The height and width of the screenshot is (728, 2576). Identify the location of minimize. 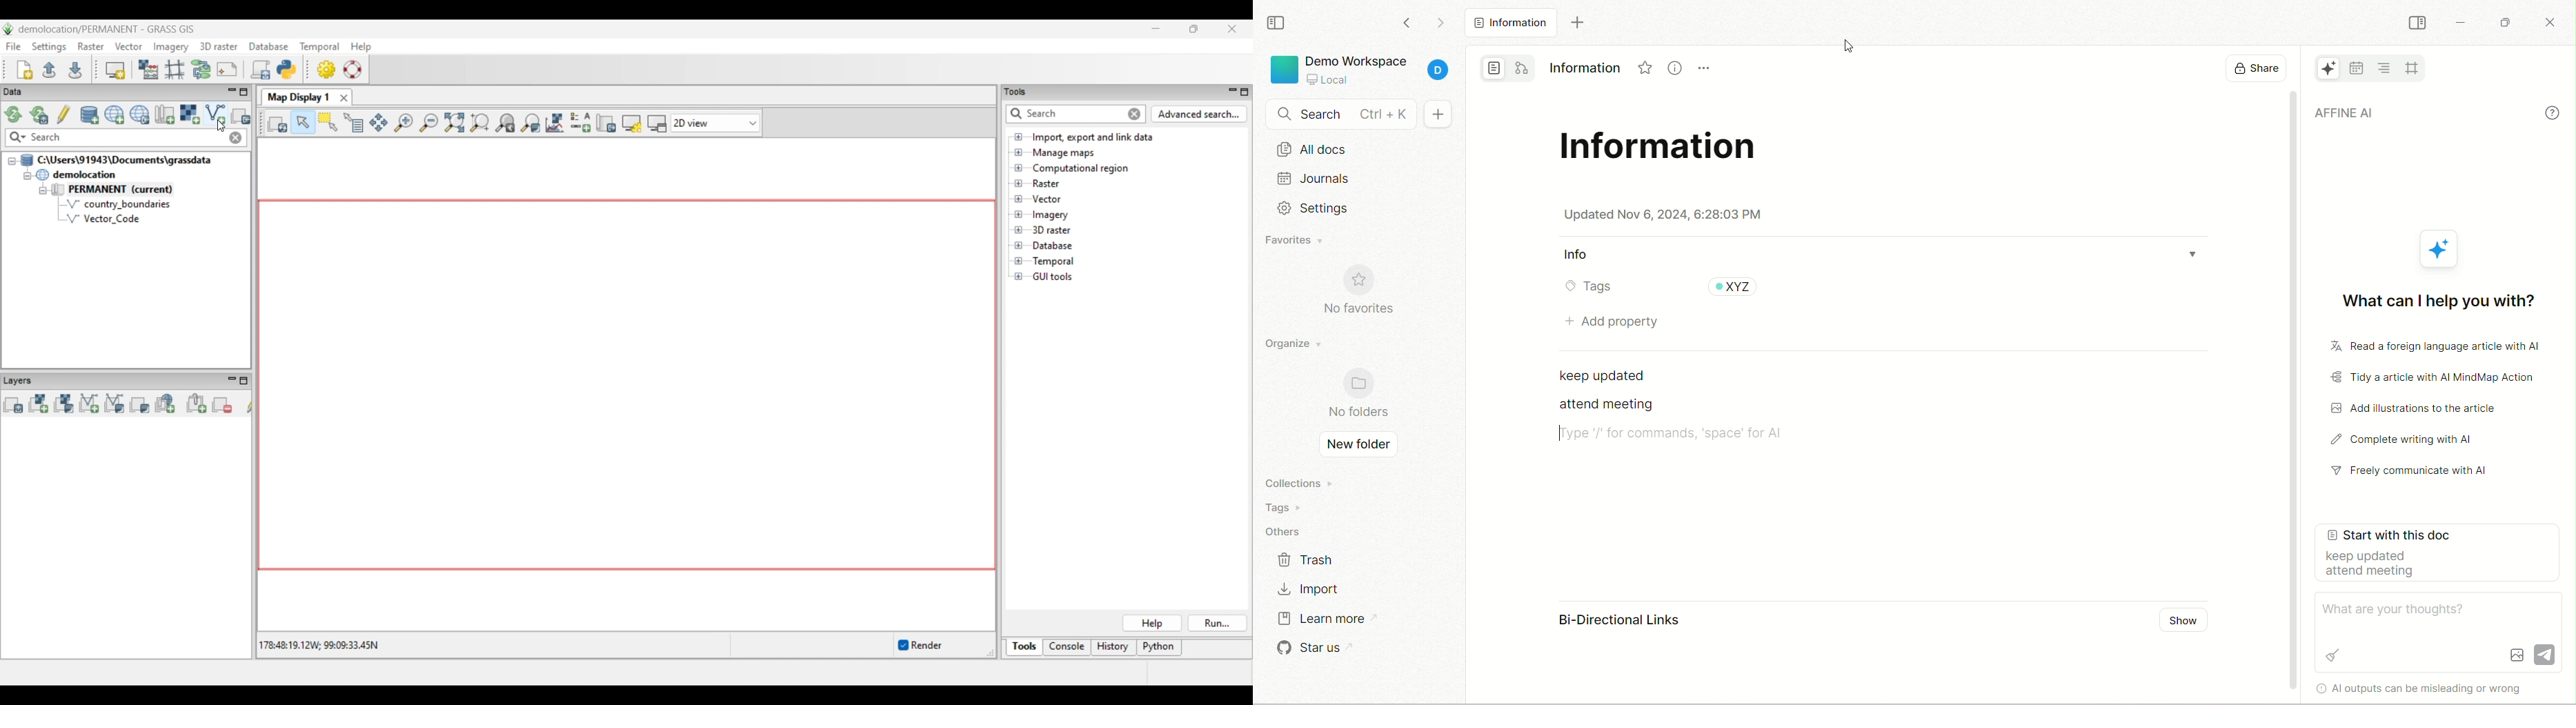
(2461, 23).